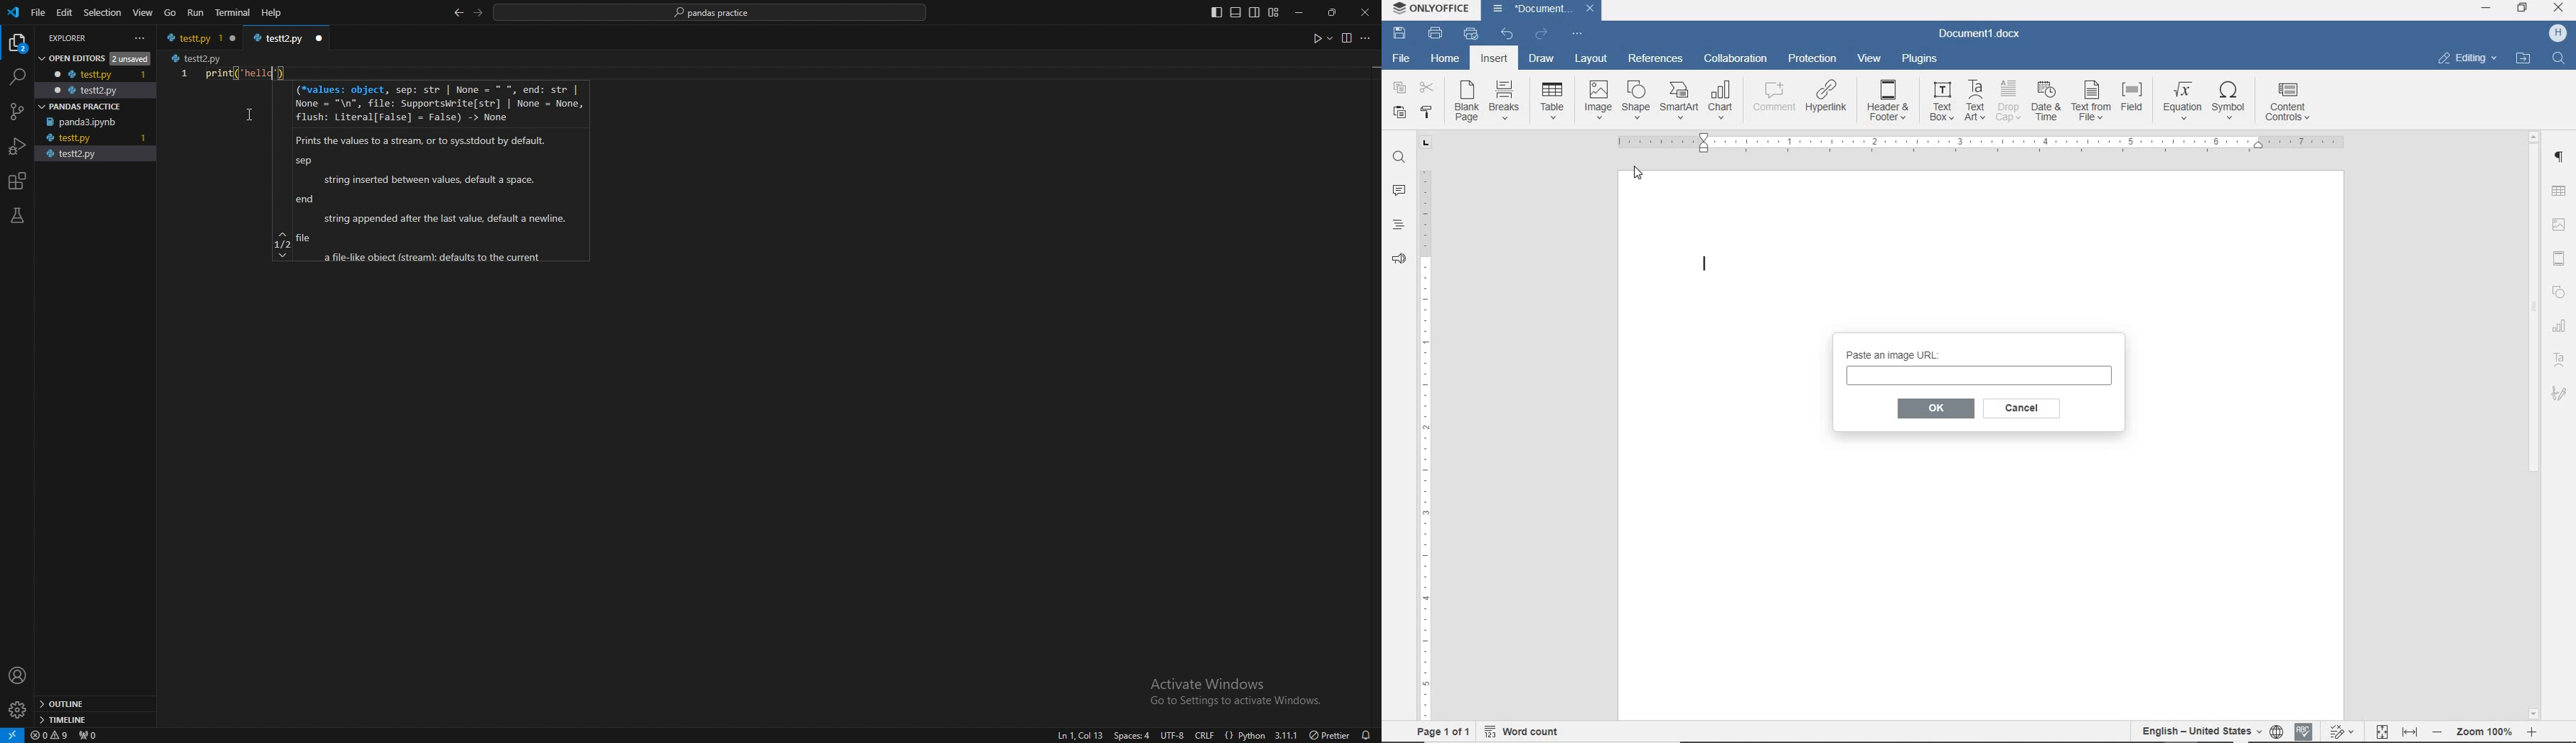  I want to click on Find, so click(2562, 60).